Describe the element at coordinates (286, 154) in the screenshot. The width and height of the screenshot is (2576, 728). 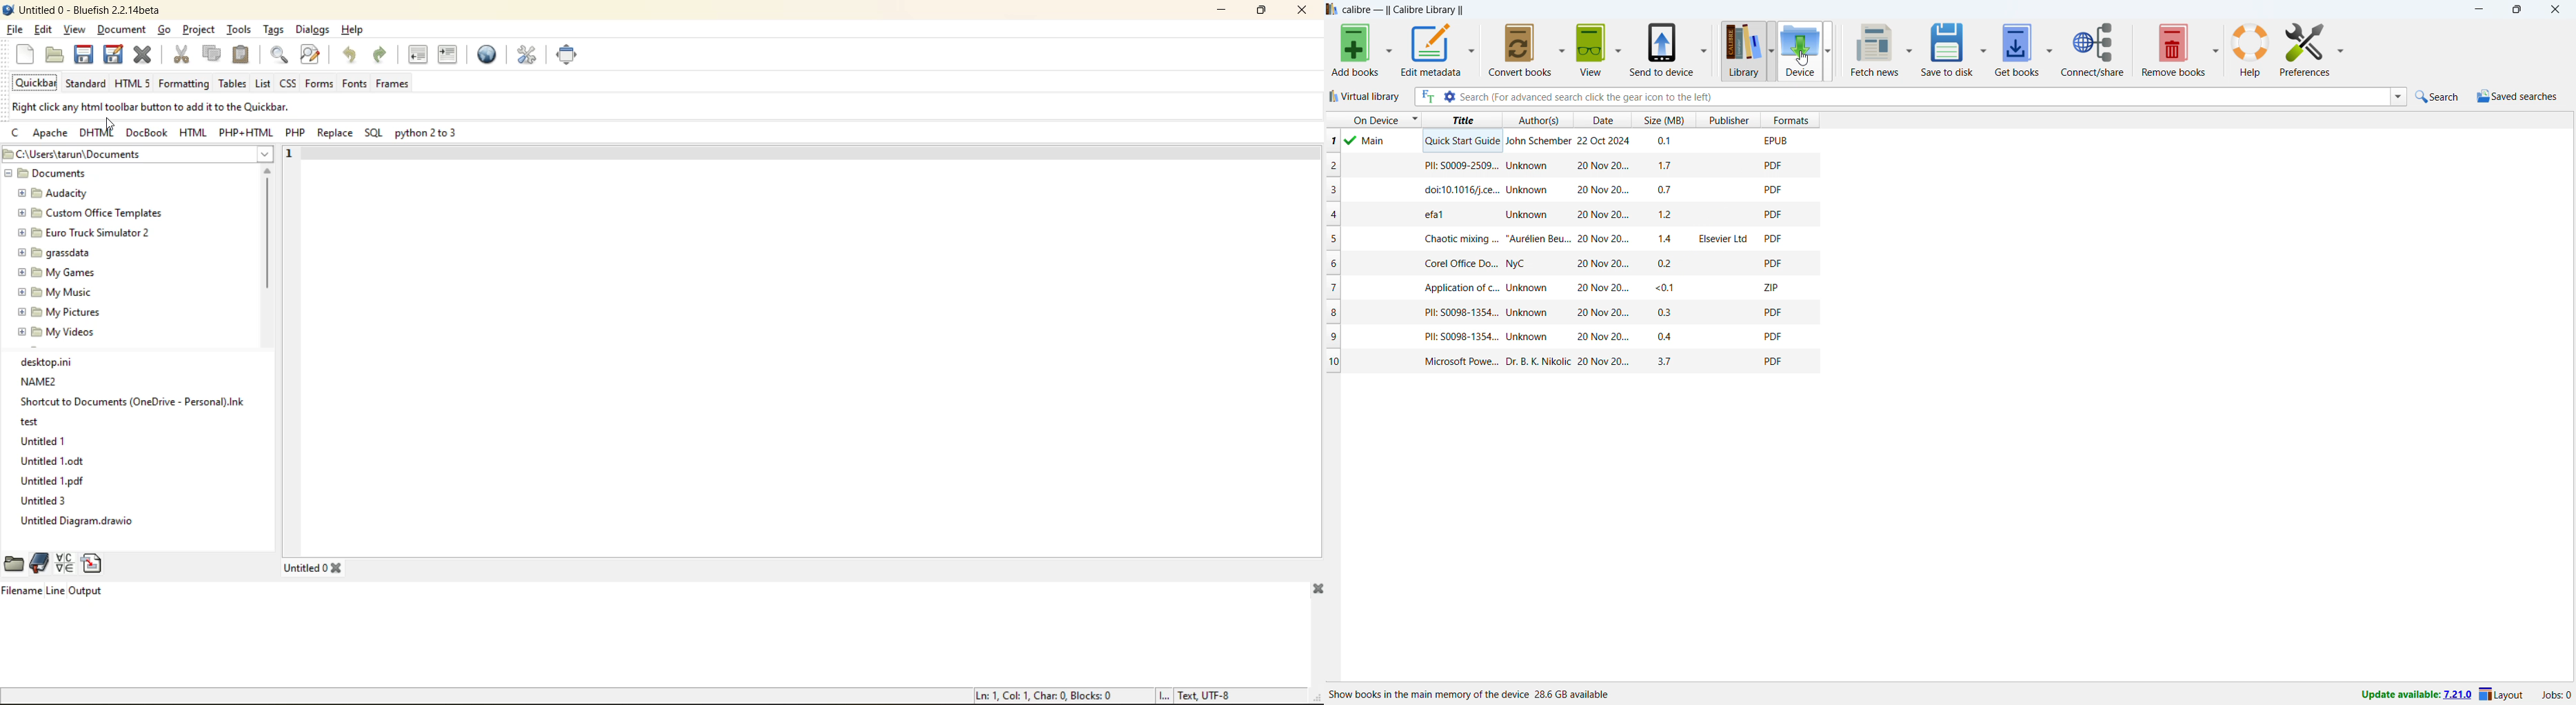
I see `1` at that location.